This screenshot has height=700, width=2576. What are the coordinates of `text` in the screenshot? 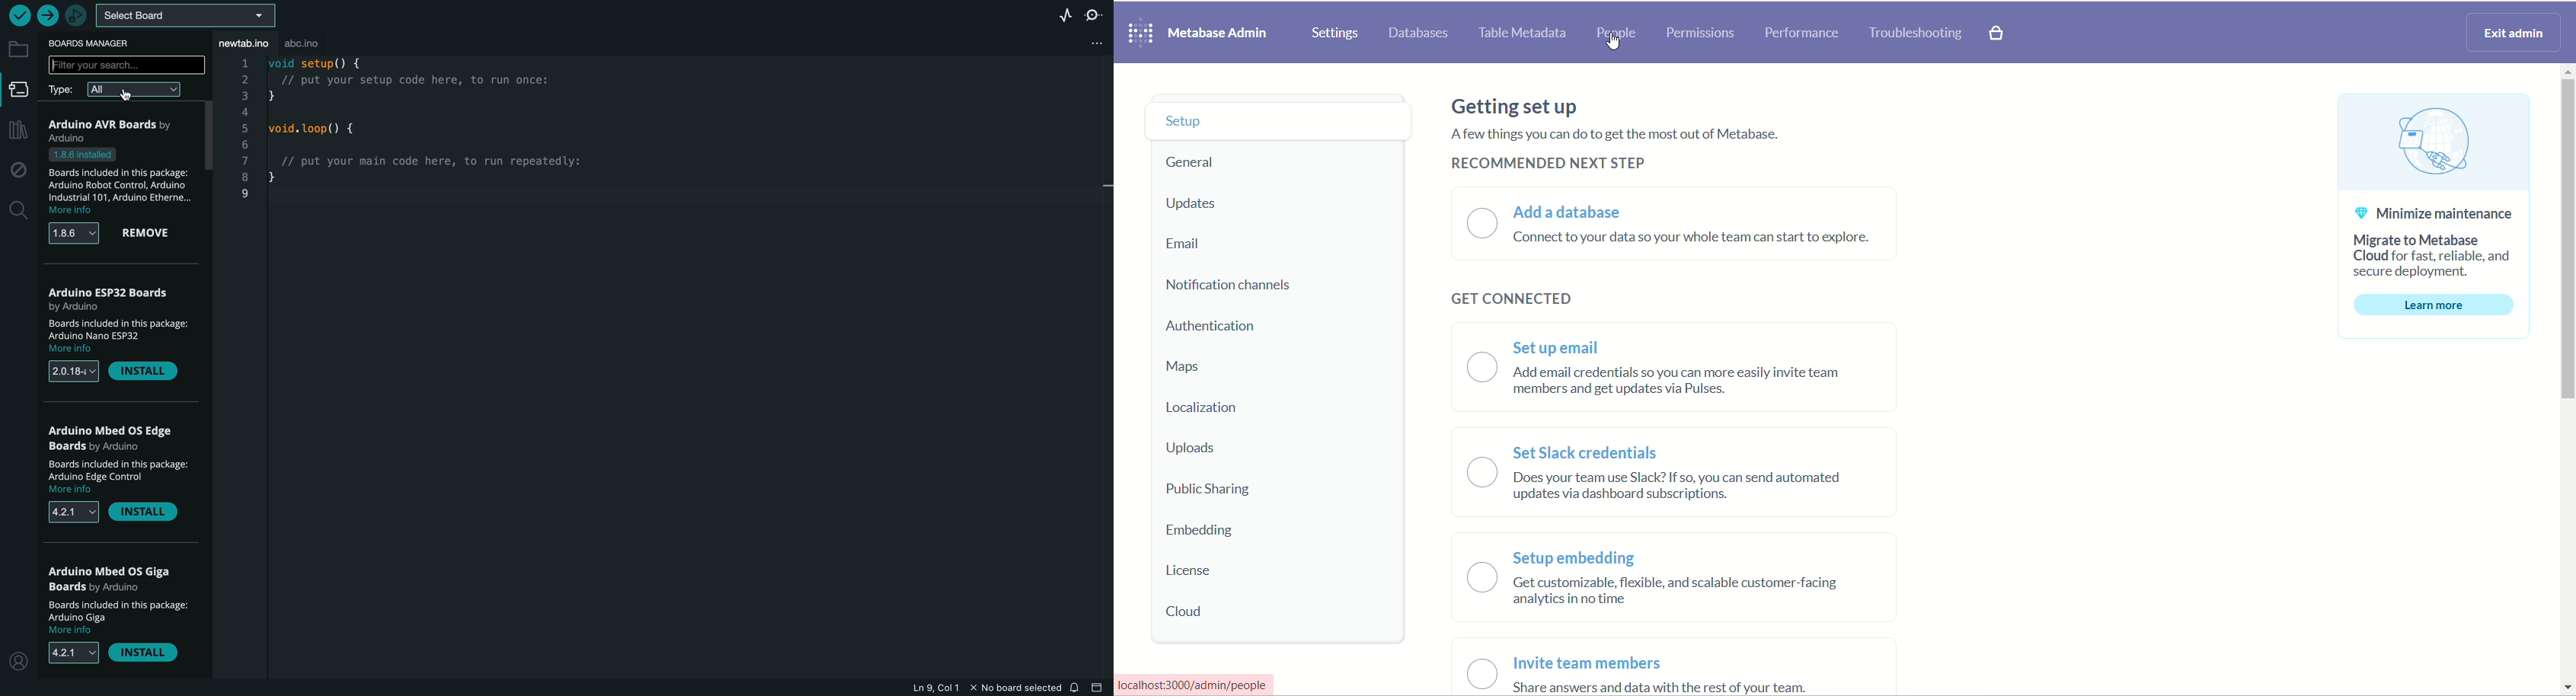 It's located at (1197, 684).